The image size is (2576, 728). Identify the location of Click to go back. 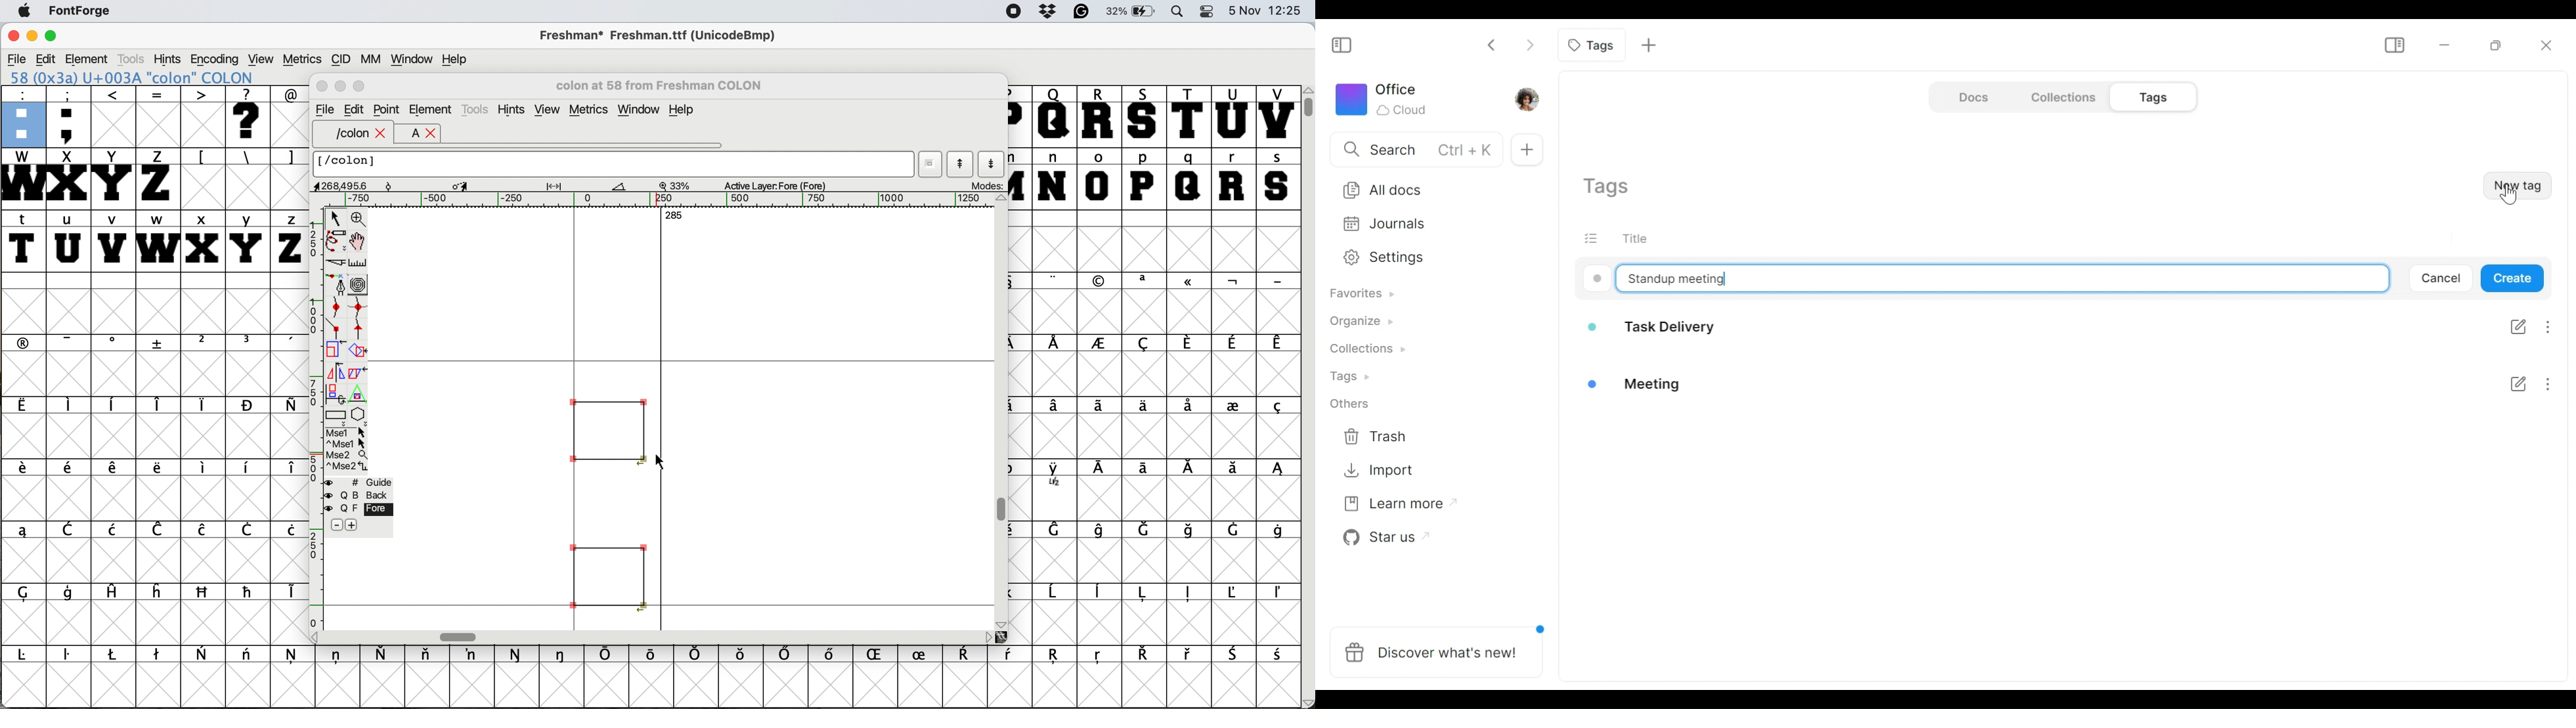
(1493, 45).